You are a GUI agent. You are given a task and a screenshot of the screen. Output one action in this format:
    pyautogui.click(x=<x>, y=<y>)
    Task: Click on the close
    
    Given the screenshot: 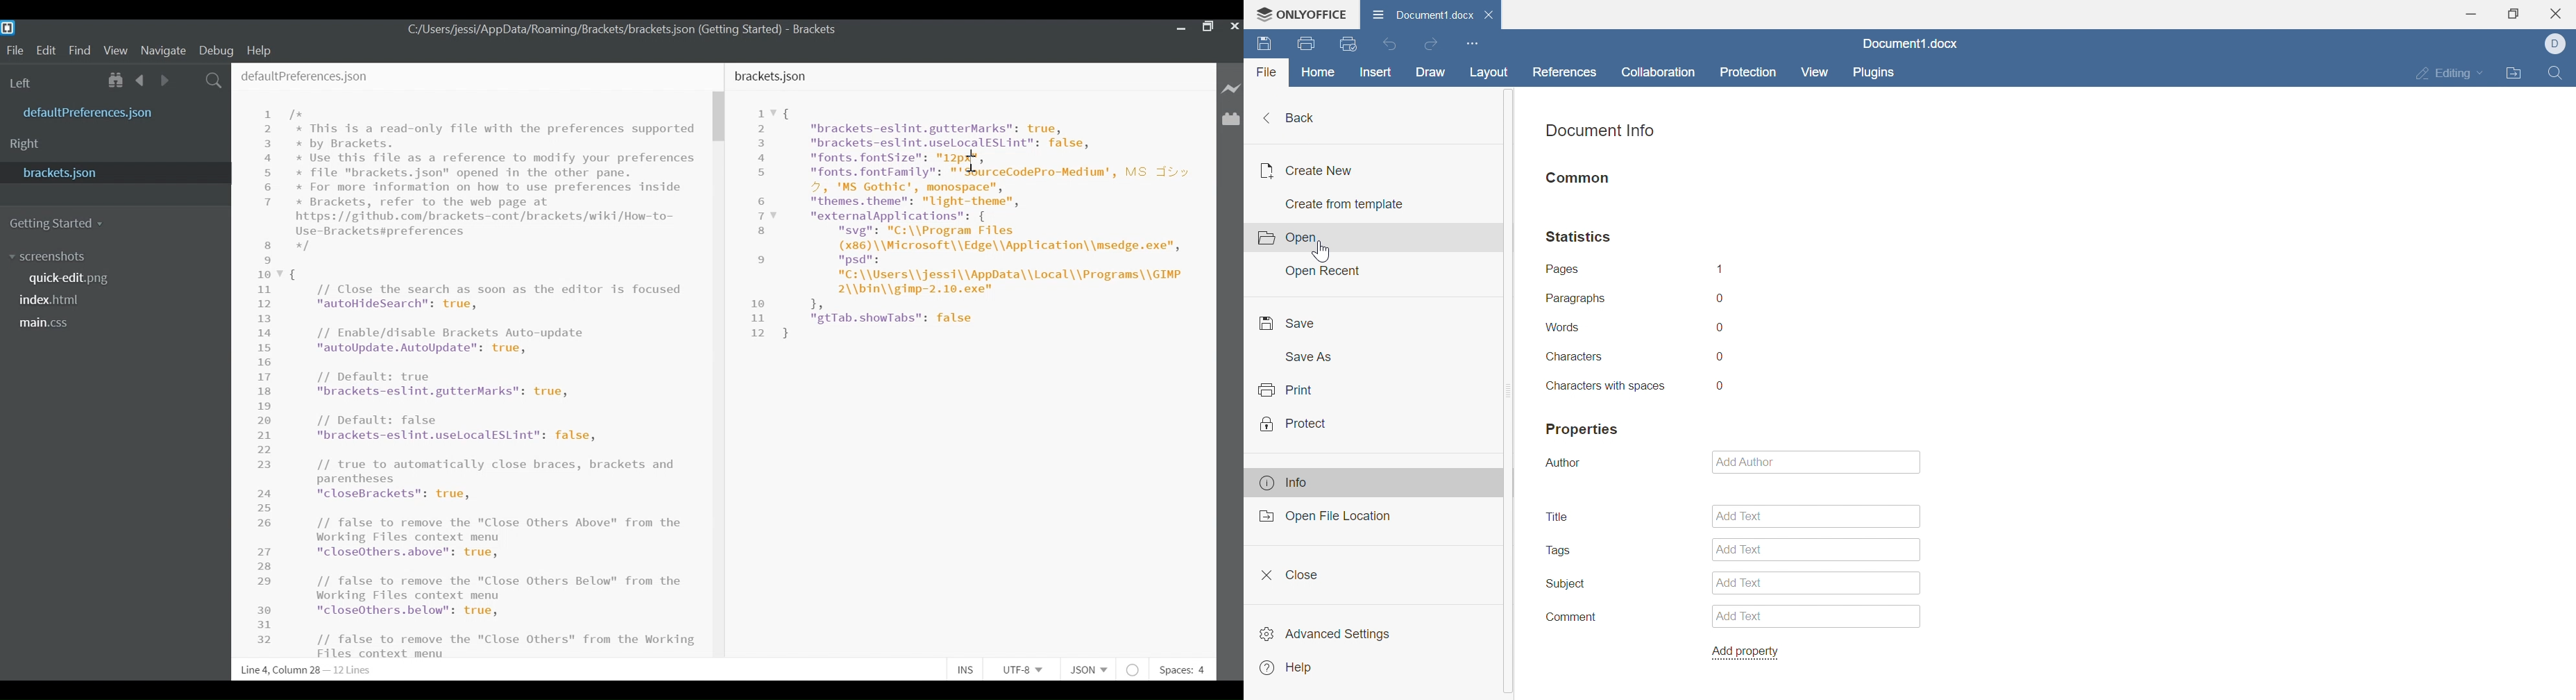 What is the action you would take?
    pyautogui.click(x=1290, y=576)
    